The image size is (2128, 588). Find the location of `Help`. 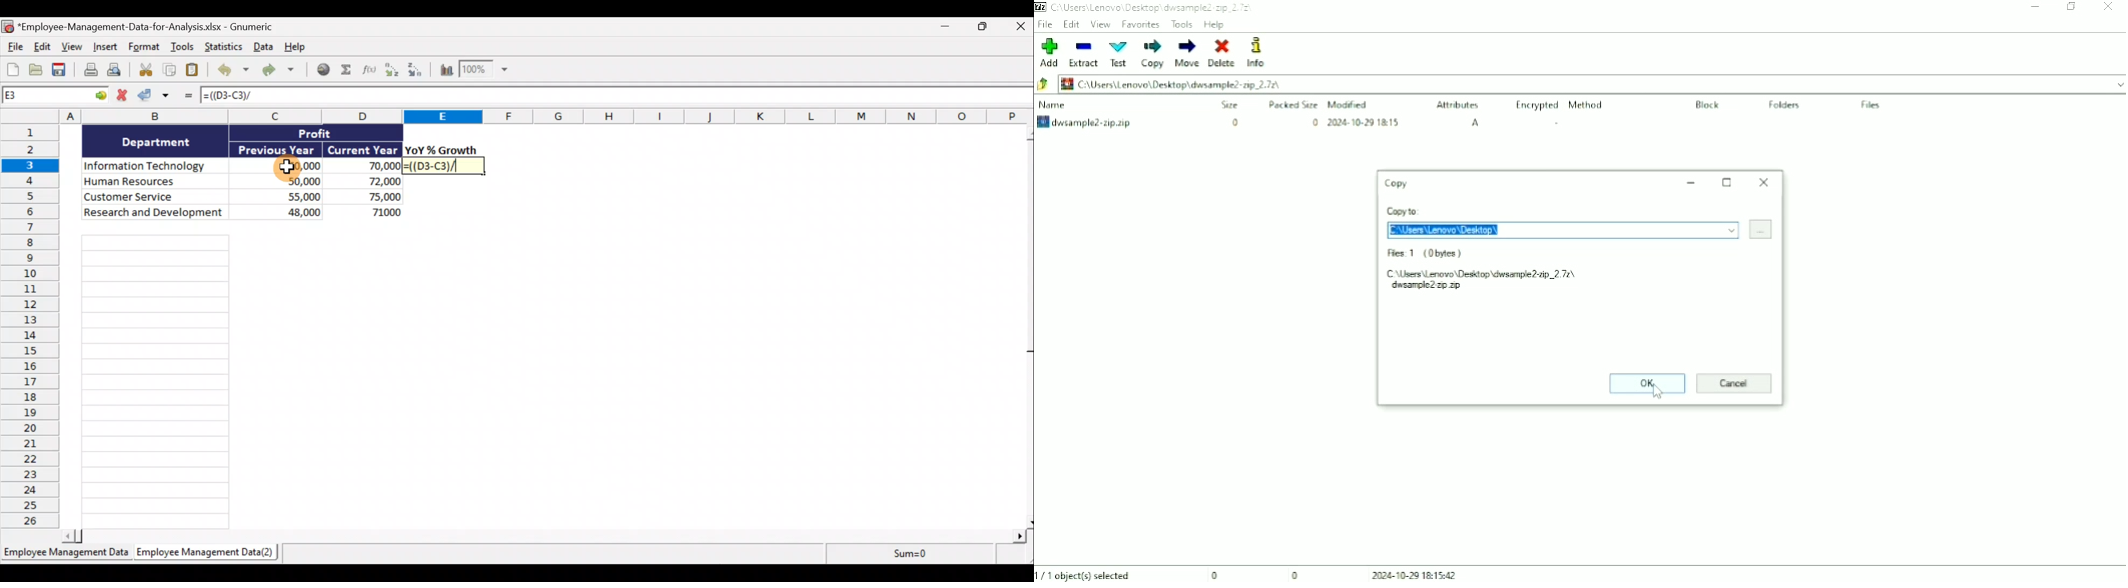

Help is located at coordinates (295, 47).